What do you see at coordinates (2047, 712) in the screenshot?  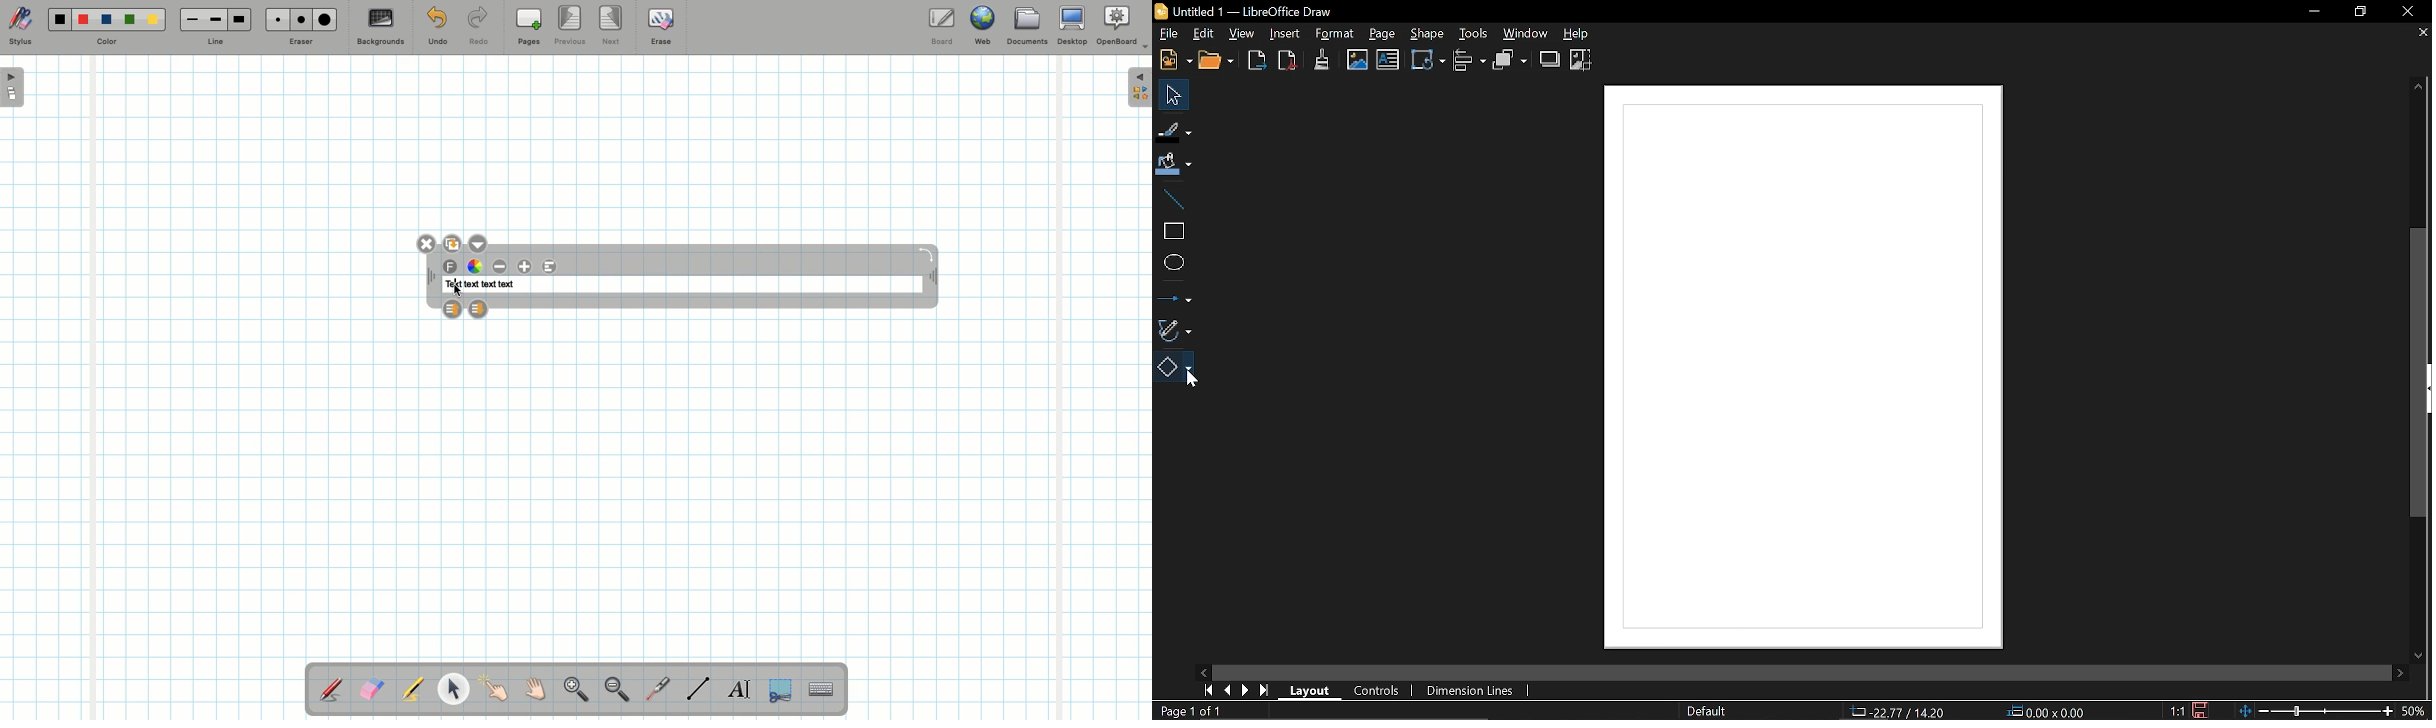 I see `Size` at bounding box center [2047, 712].